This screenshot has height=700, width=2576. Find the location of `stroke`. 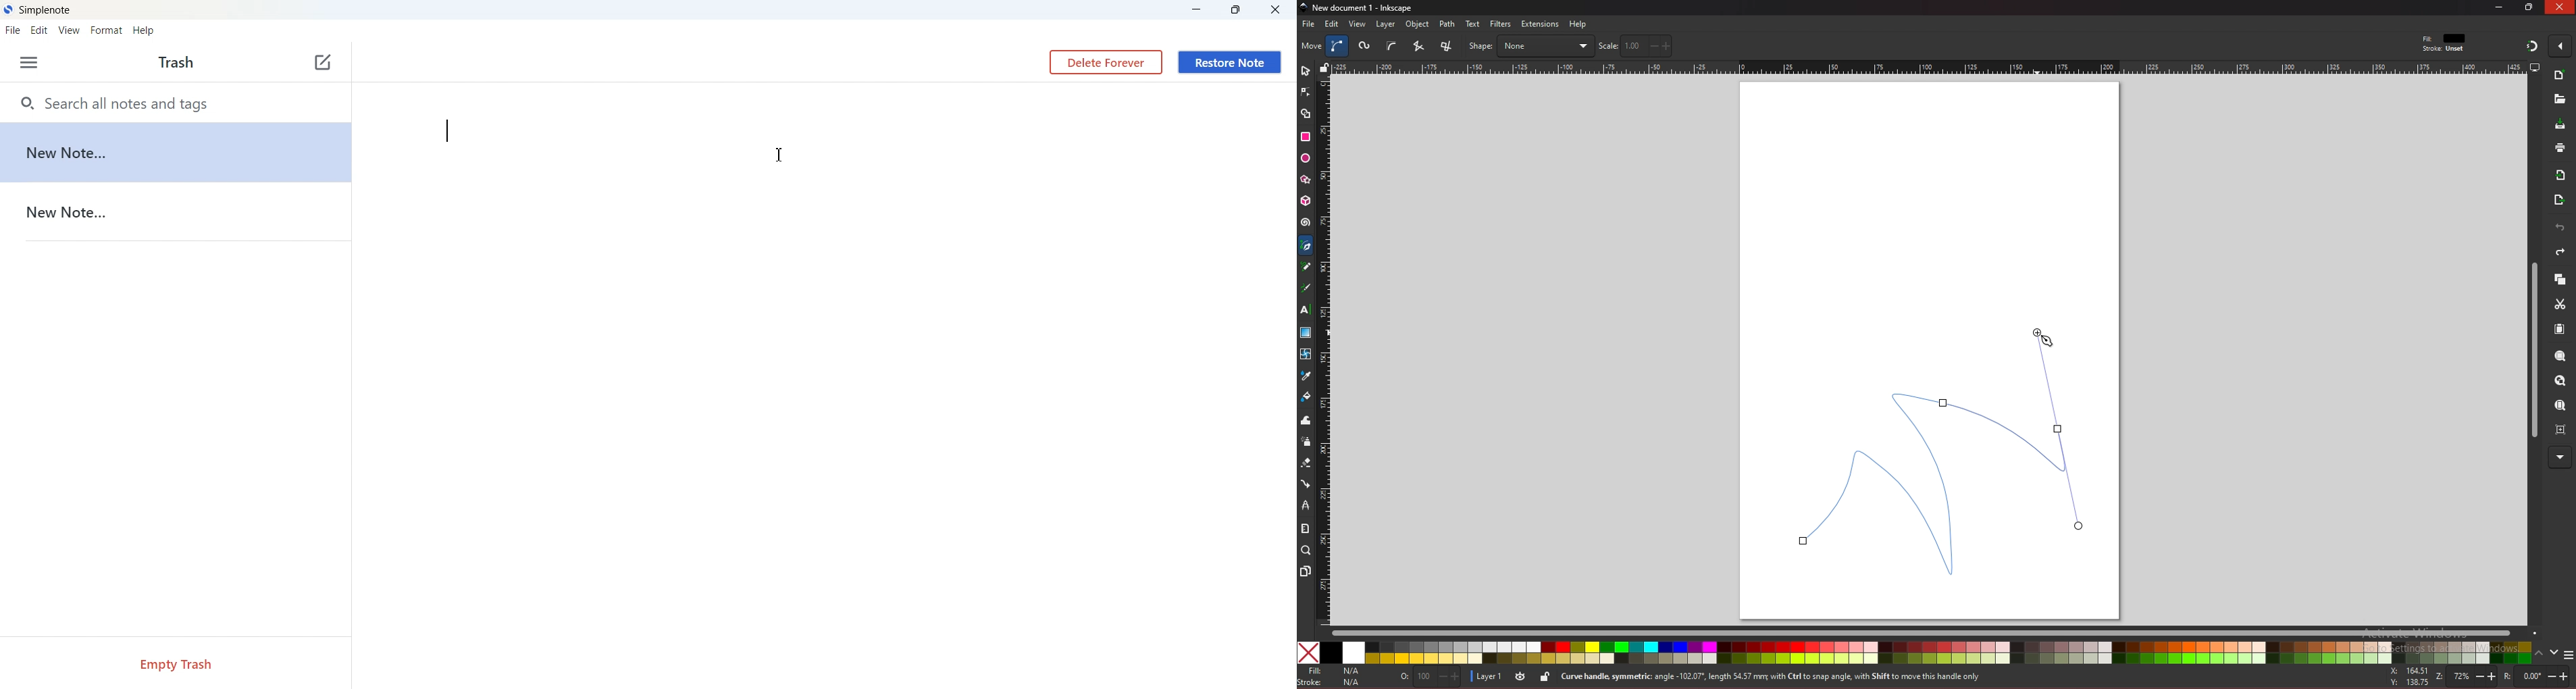

stroke is located at coordinates (2443, 49).